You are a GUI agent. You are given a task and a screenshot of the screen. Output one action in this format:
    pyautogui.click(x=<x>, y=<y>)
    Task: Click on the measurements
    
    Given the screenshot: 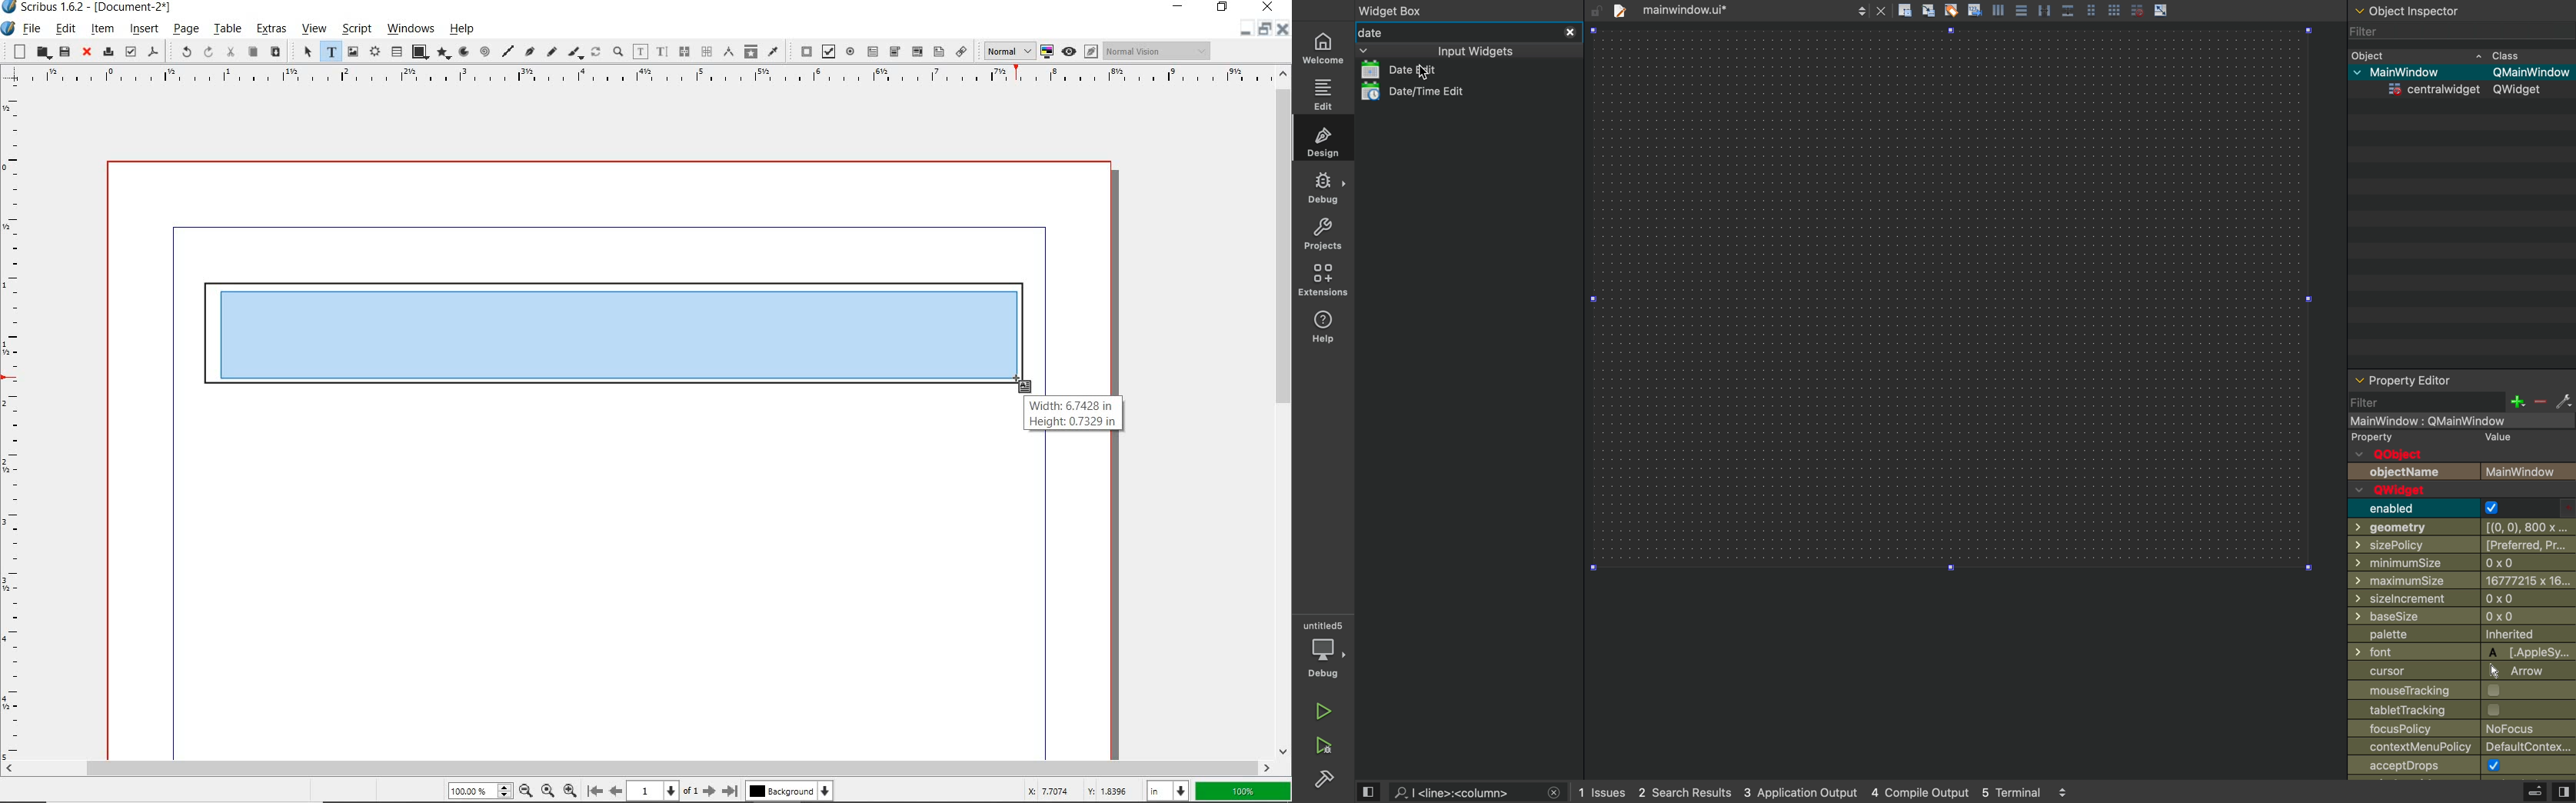 What is the action you would take?
    pyautogui.click(x=727, y=52)
    